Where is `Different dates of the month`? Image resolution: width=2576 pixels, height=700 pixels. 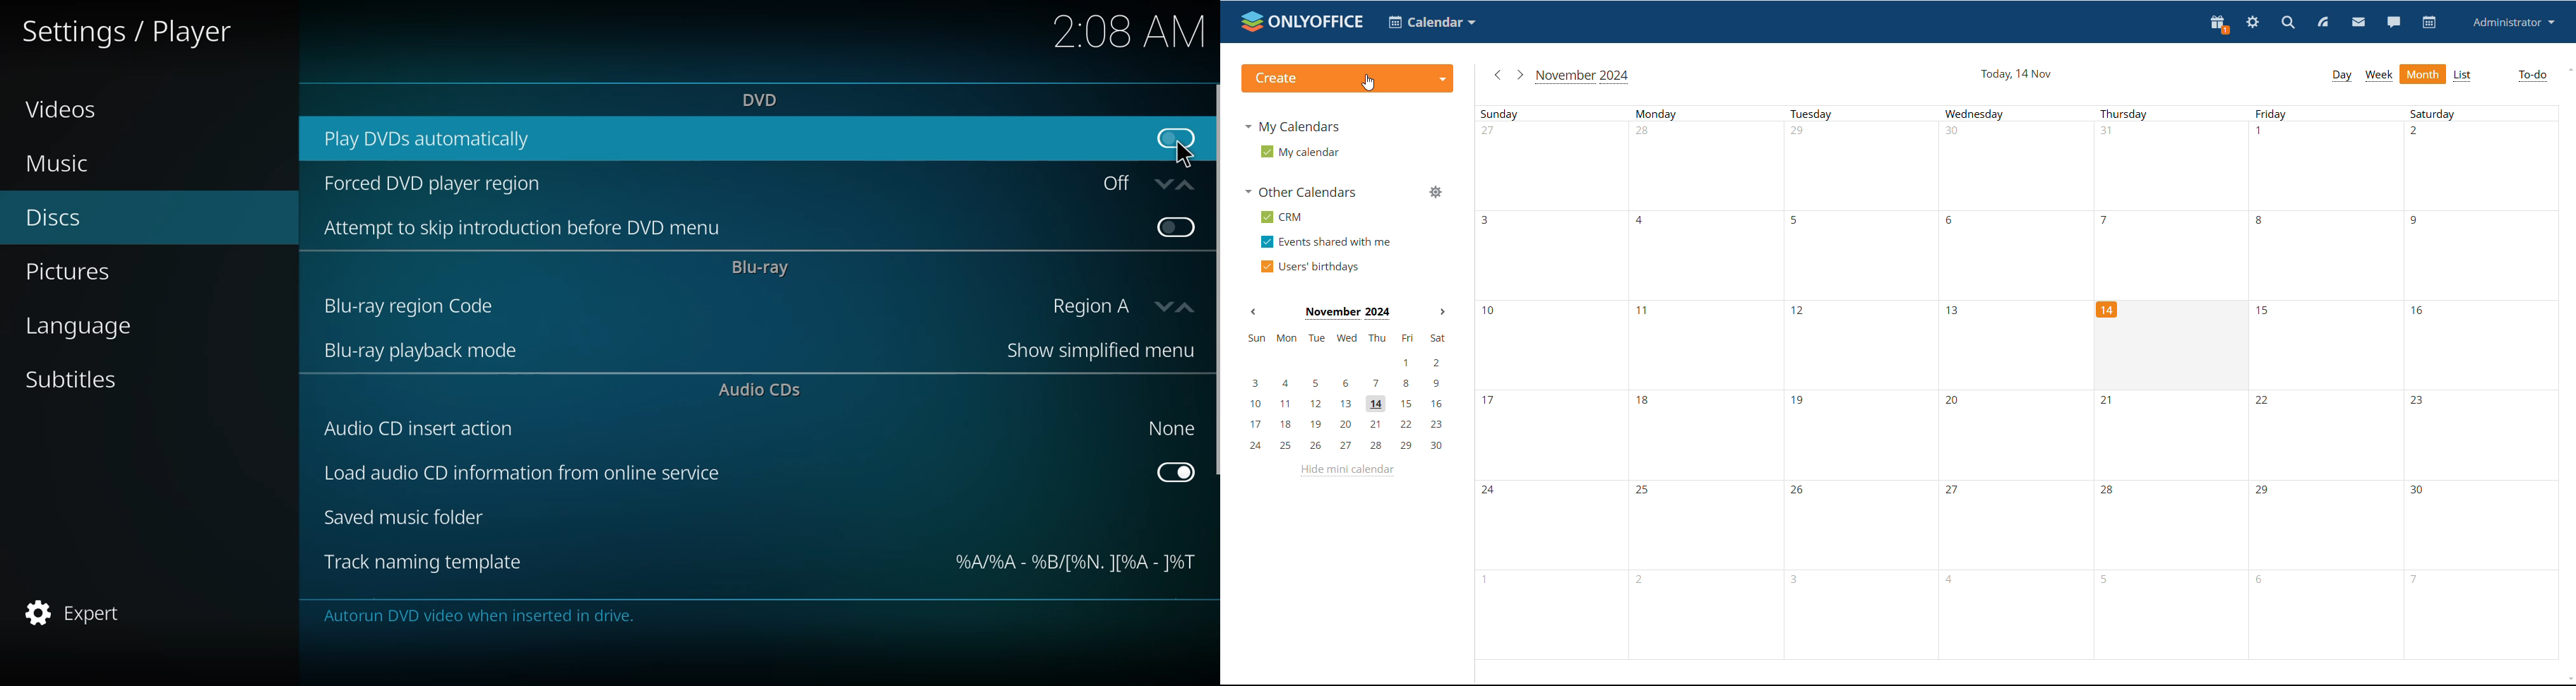 Different dates of the month is located at coordinates (2025, 255).